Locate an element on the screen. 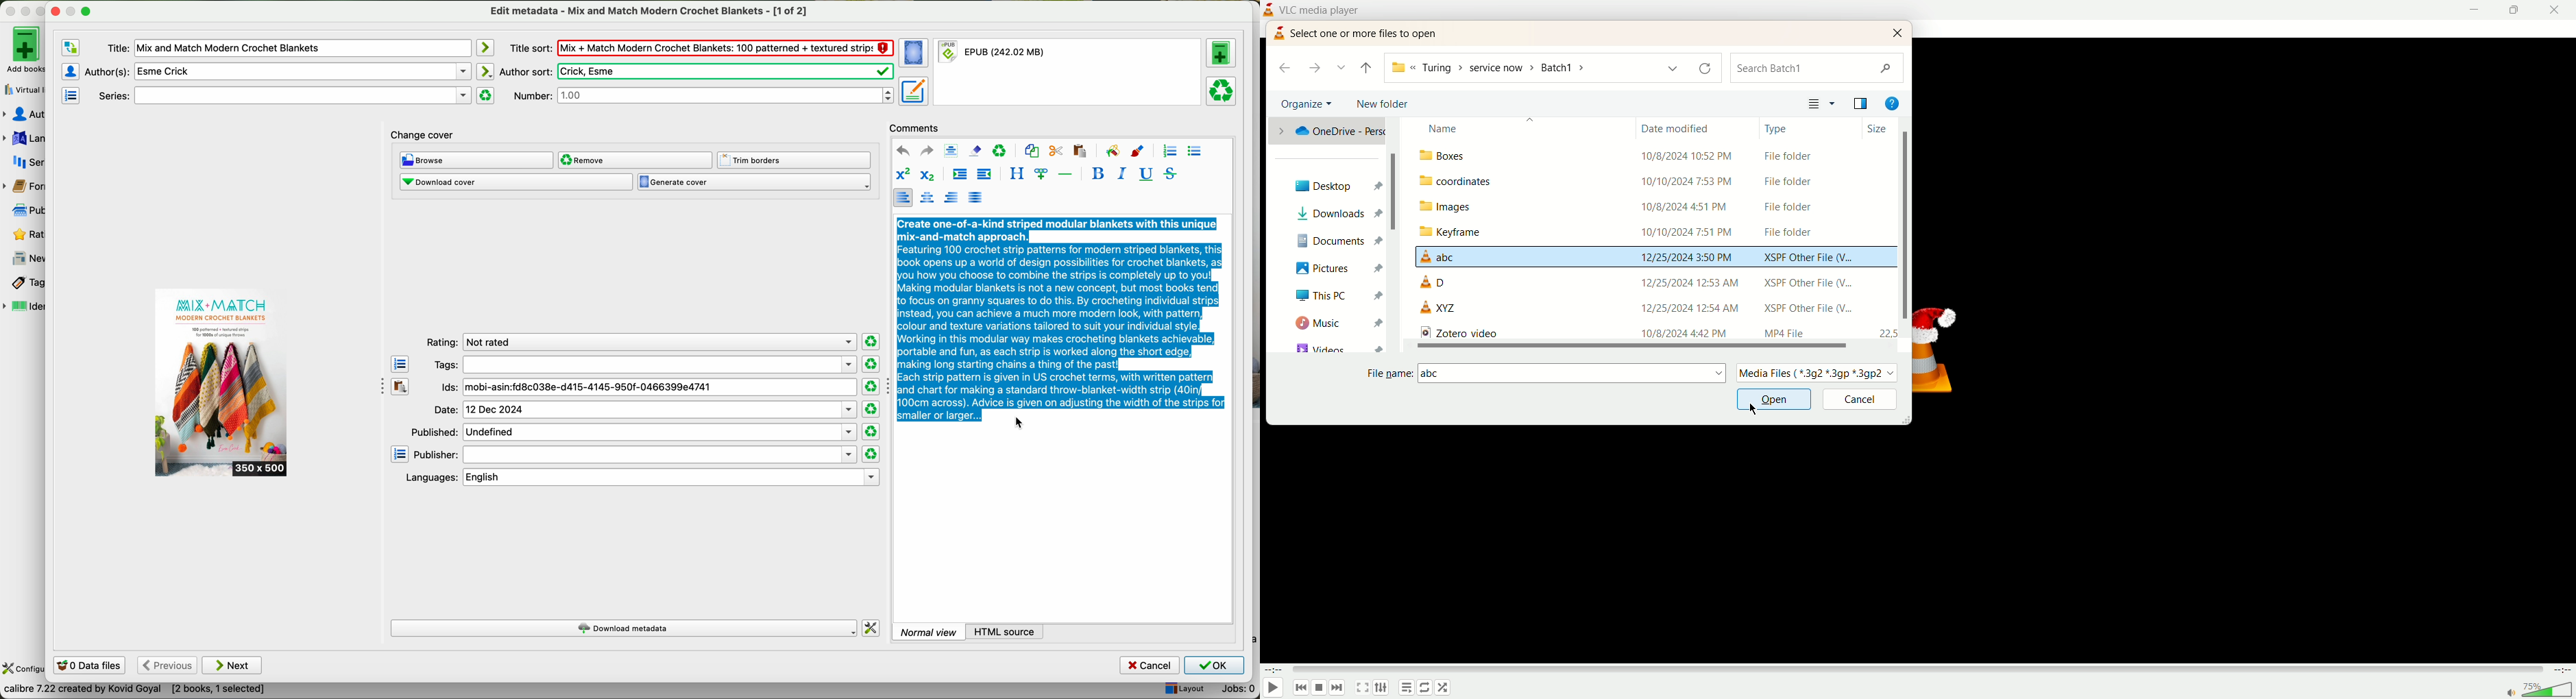 This screenshot has width=2576, height=700. clear rating is located at coordinates (871, 410).